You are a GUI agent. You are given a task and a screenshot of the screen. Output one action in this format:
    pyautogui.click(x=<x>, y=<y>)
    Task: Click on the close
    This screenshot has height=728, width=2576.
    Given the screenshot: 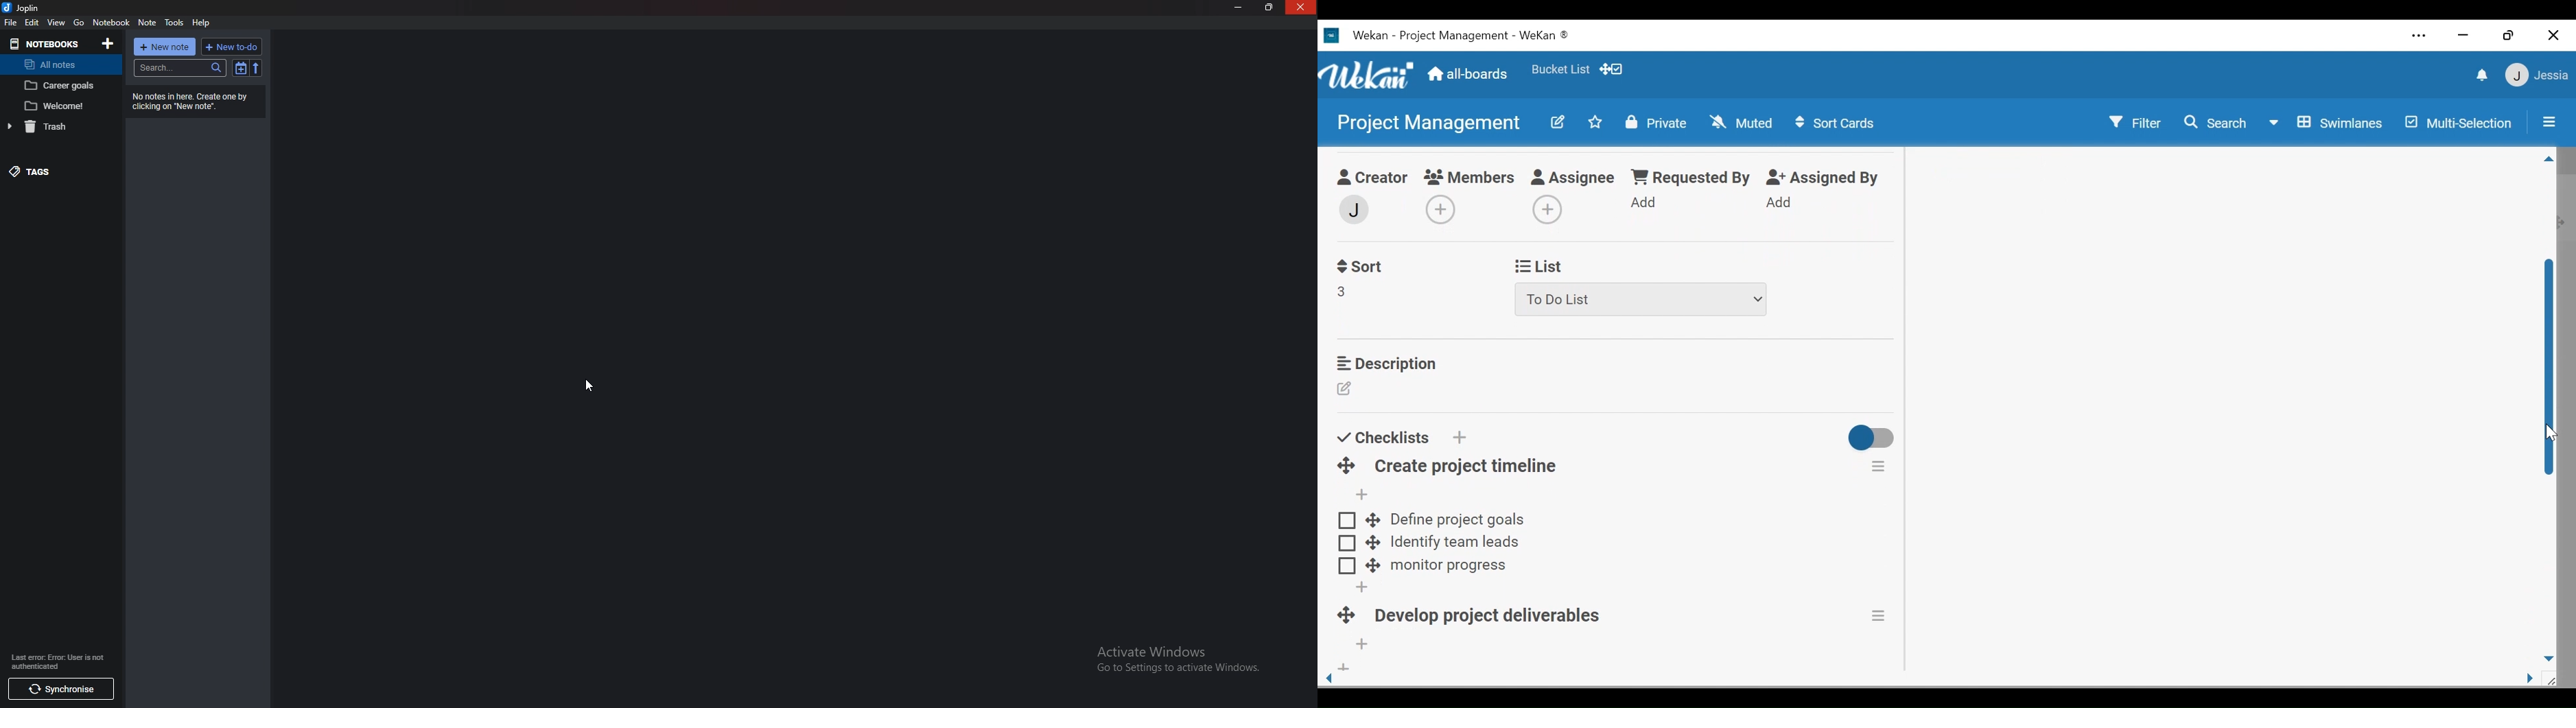 What is the action you would take?
    pyautogui.click(x=1300, y=8)
    